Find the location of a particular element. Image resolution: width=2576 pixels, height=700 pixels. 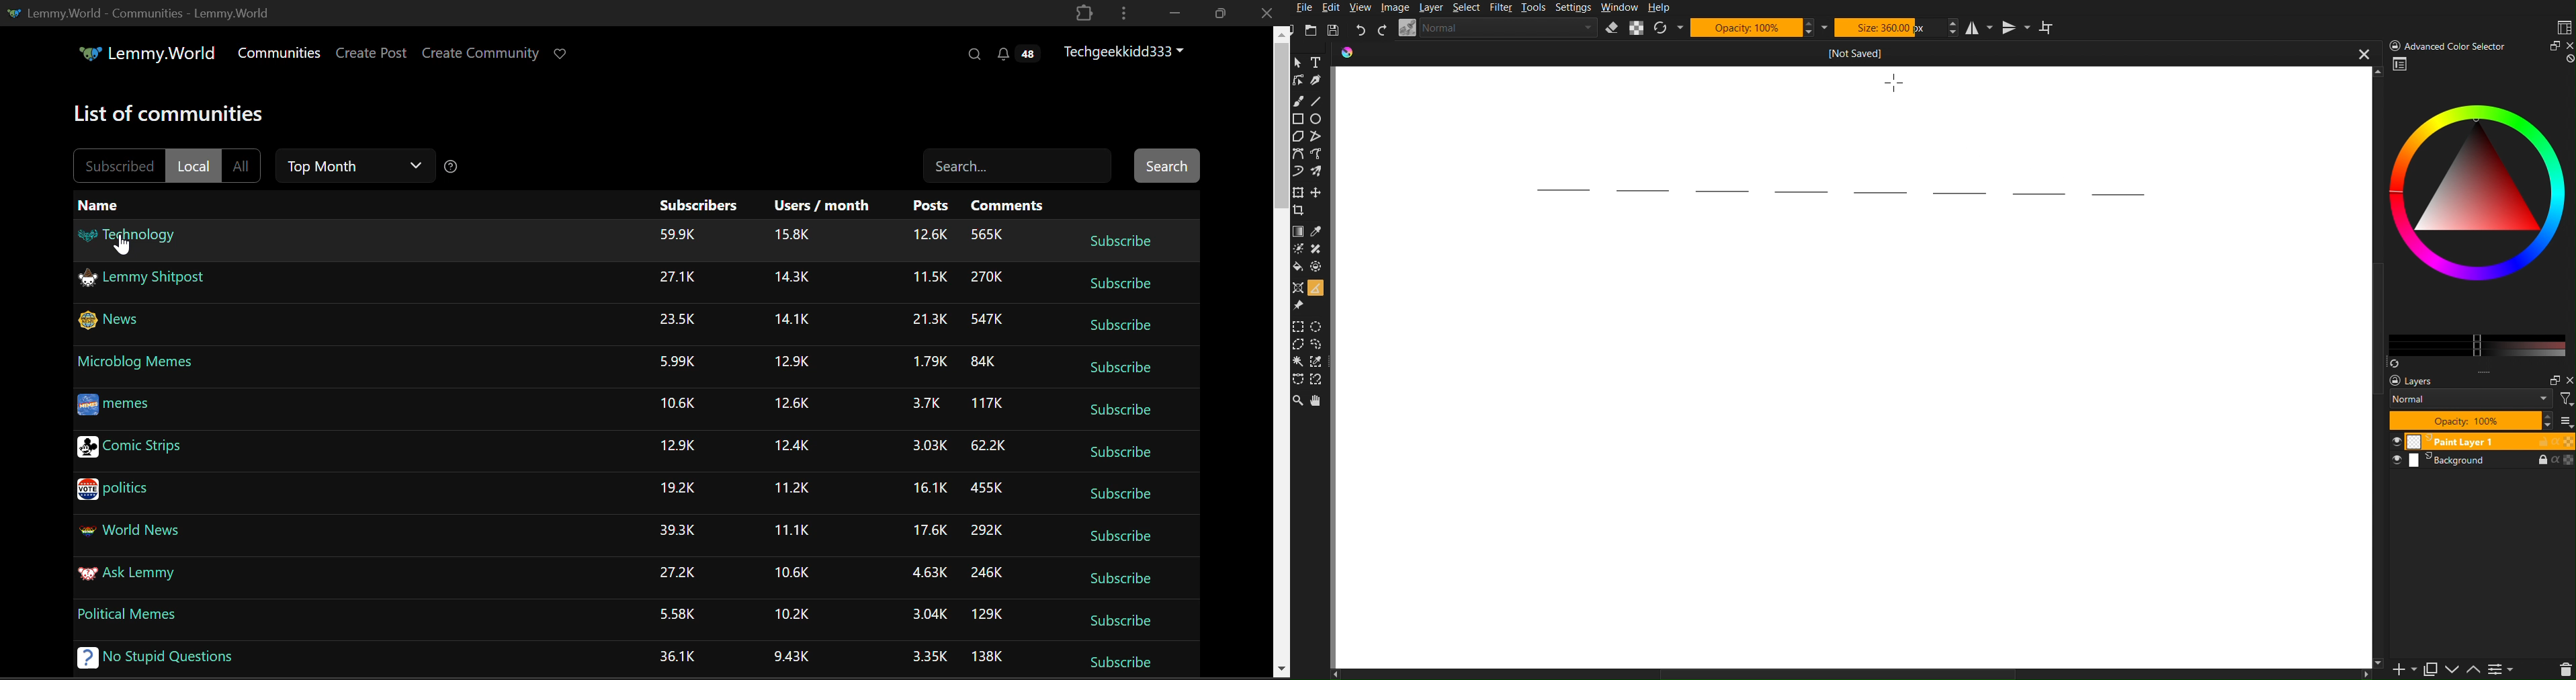

Square is located at coordinates (1299, 118).